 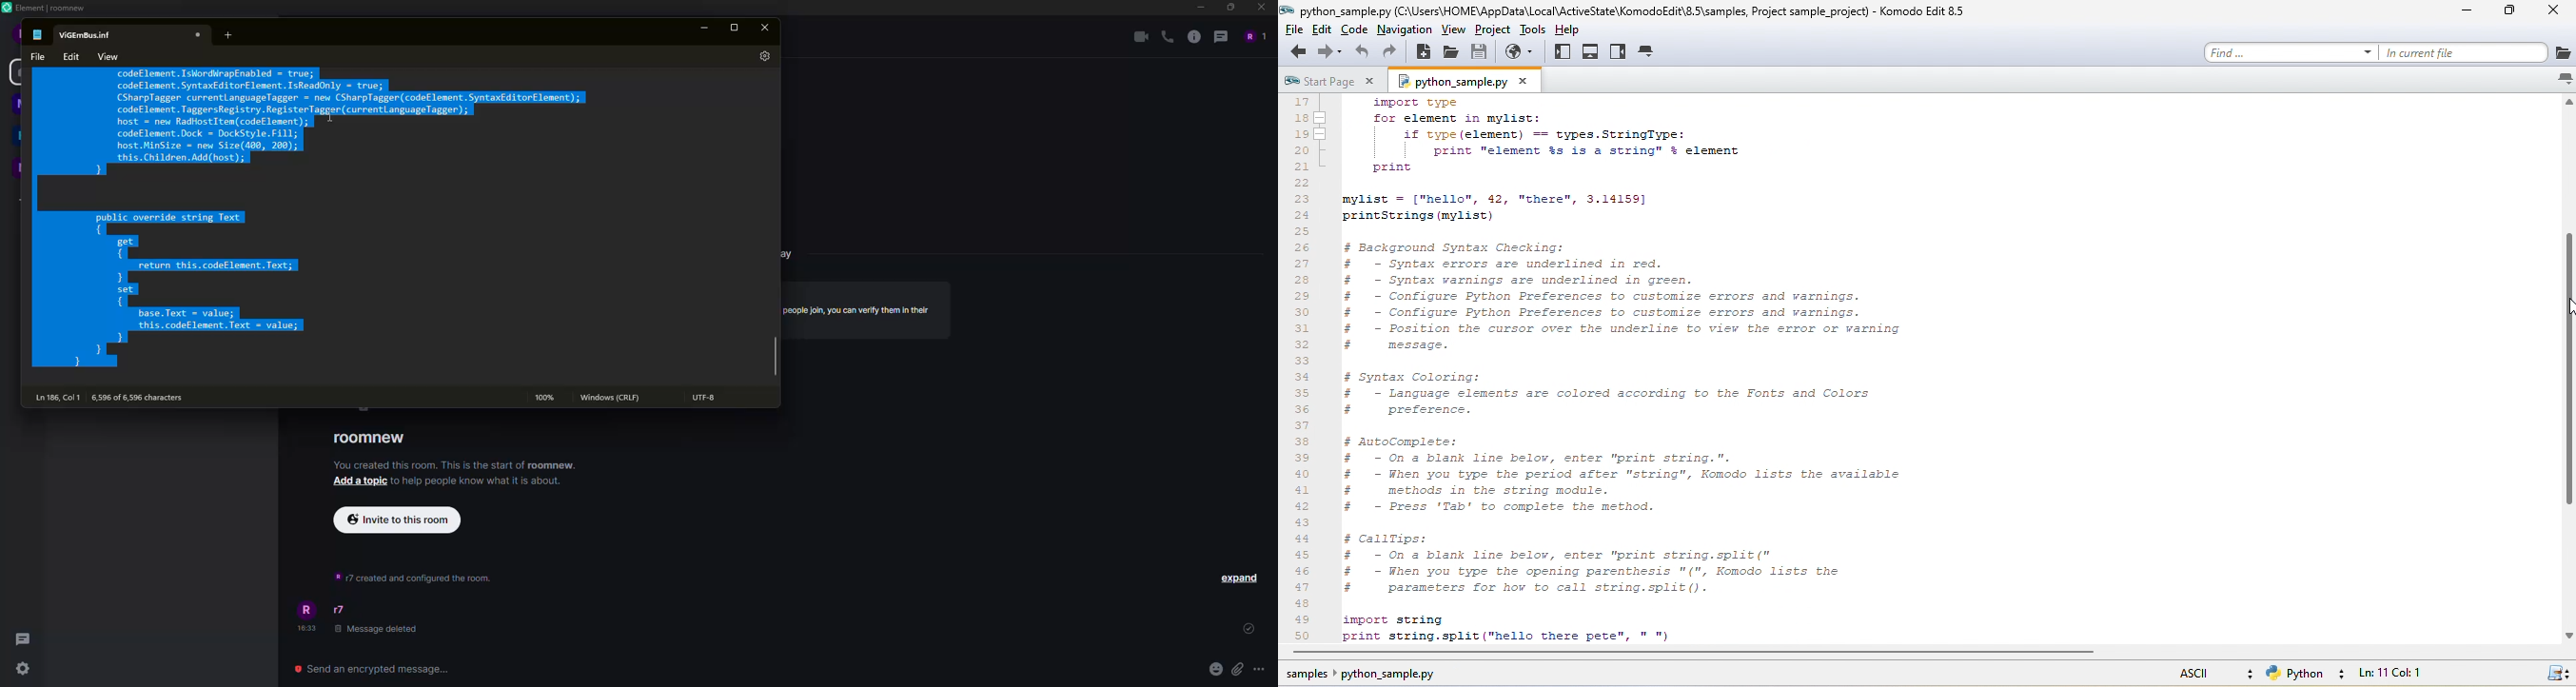 What do you see at coordinates (39, 33) in the screenshot?
I see `notepad` at bounding box center [39, 33].